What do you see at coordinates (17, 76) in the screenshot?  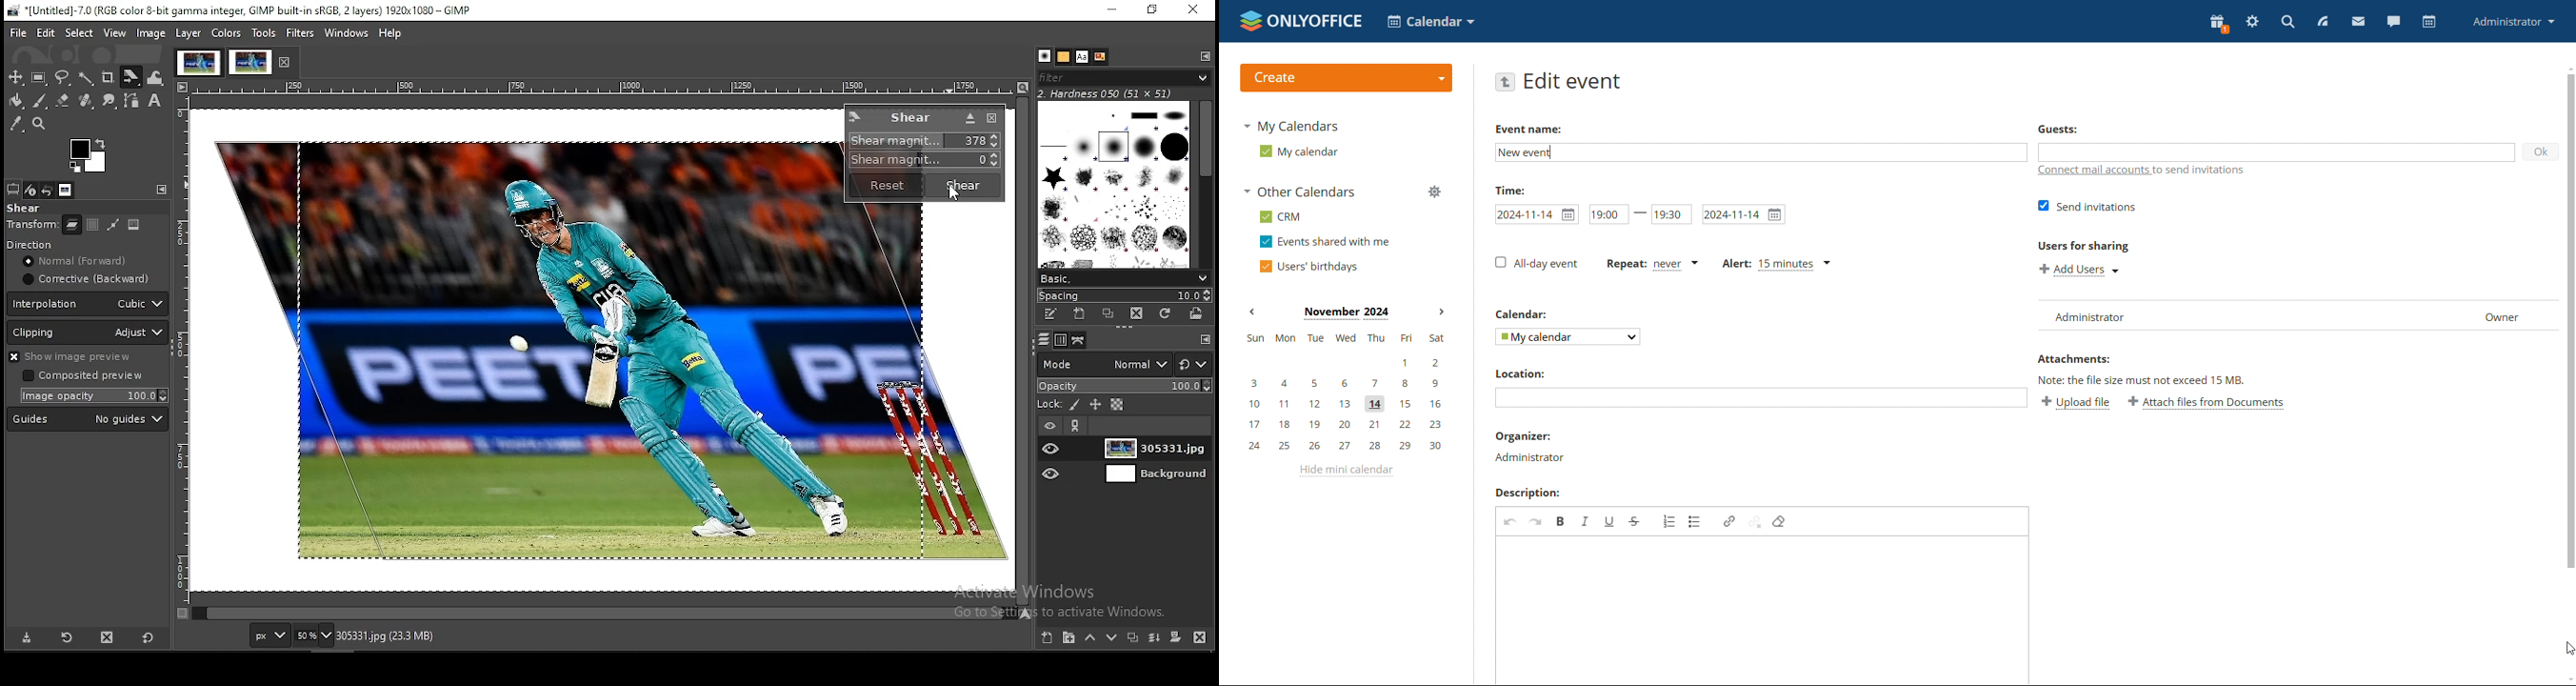 I see `selection tool` at bounding box center [17, 76].